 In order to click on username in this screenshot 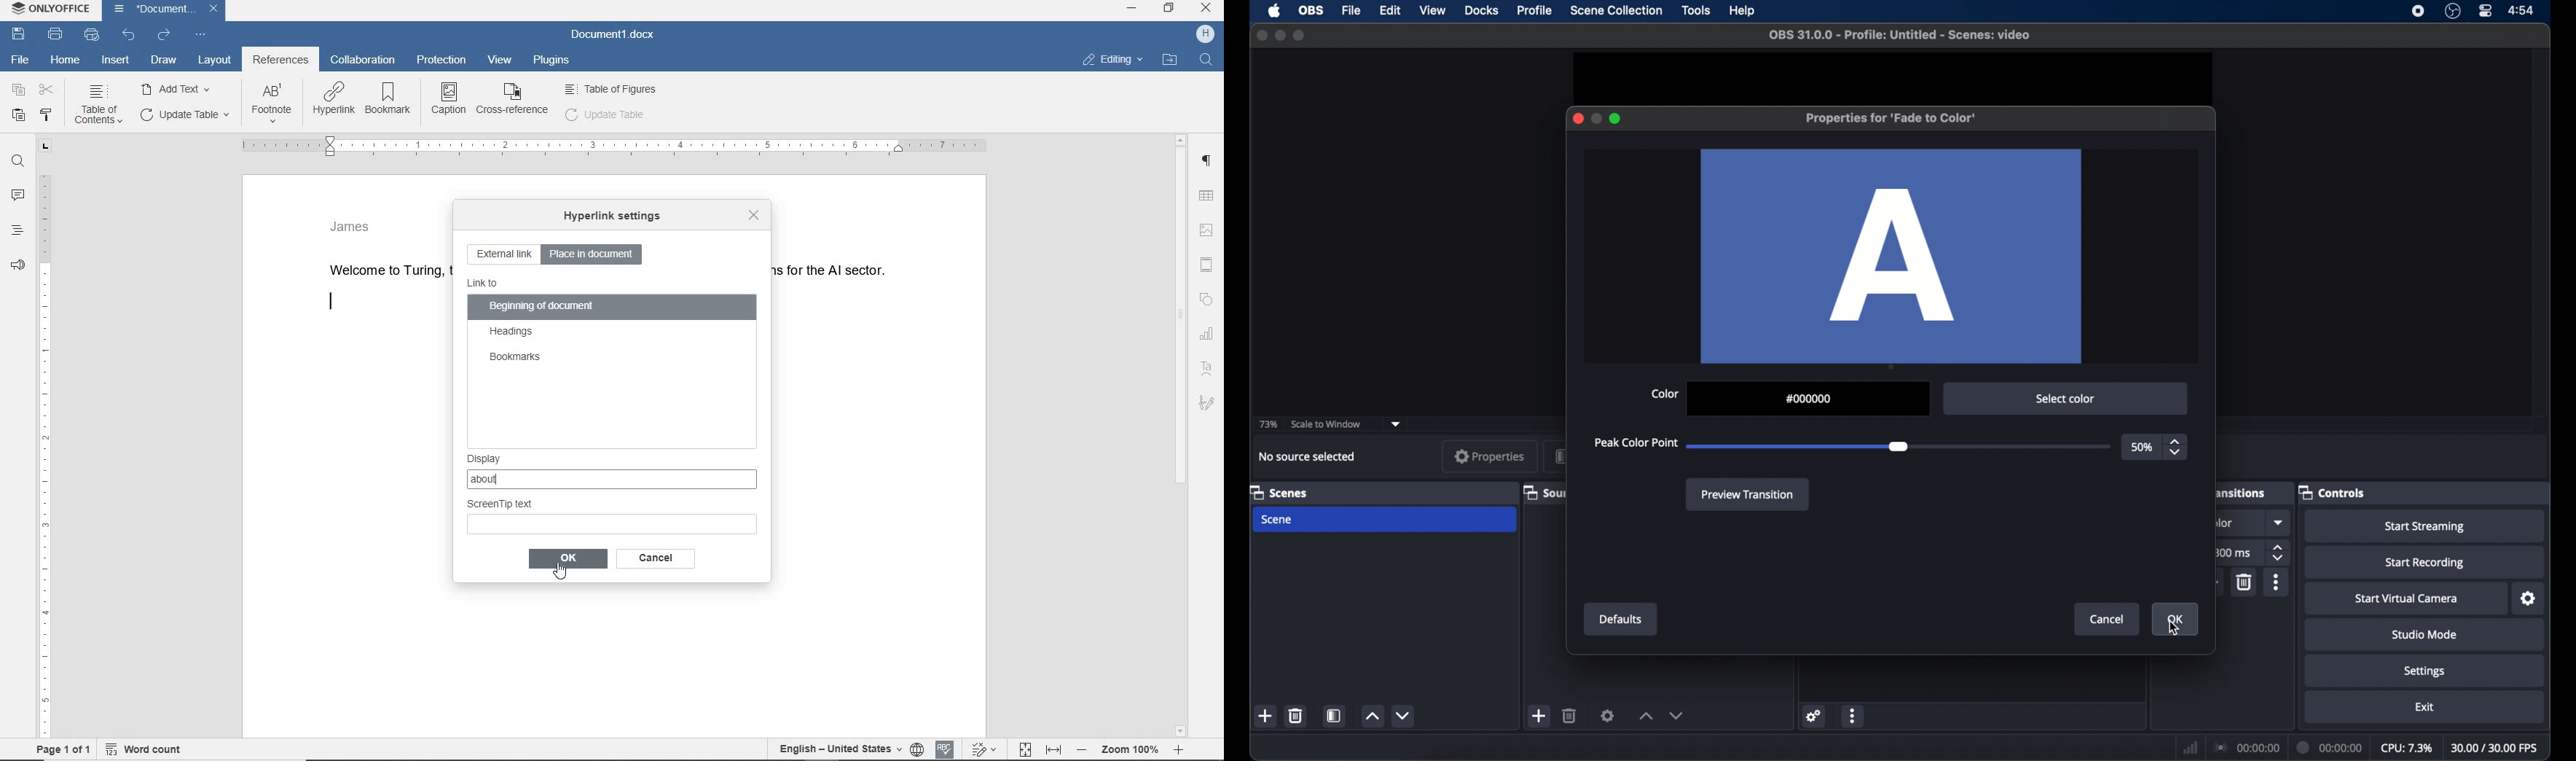, I will do `click(1206, 35)`.